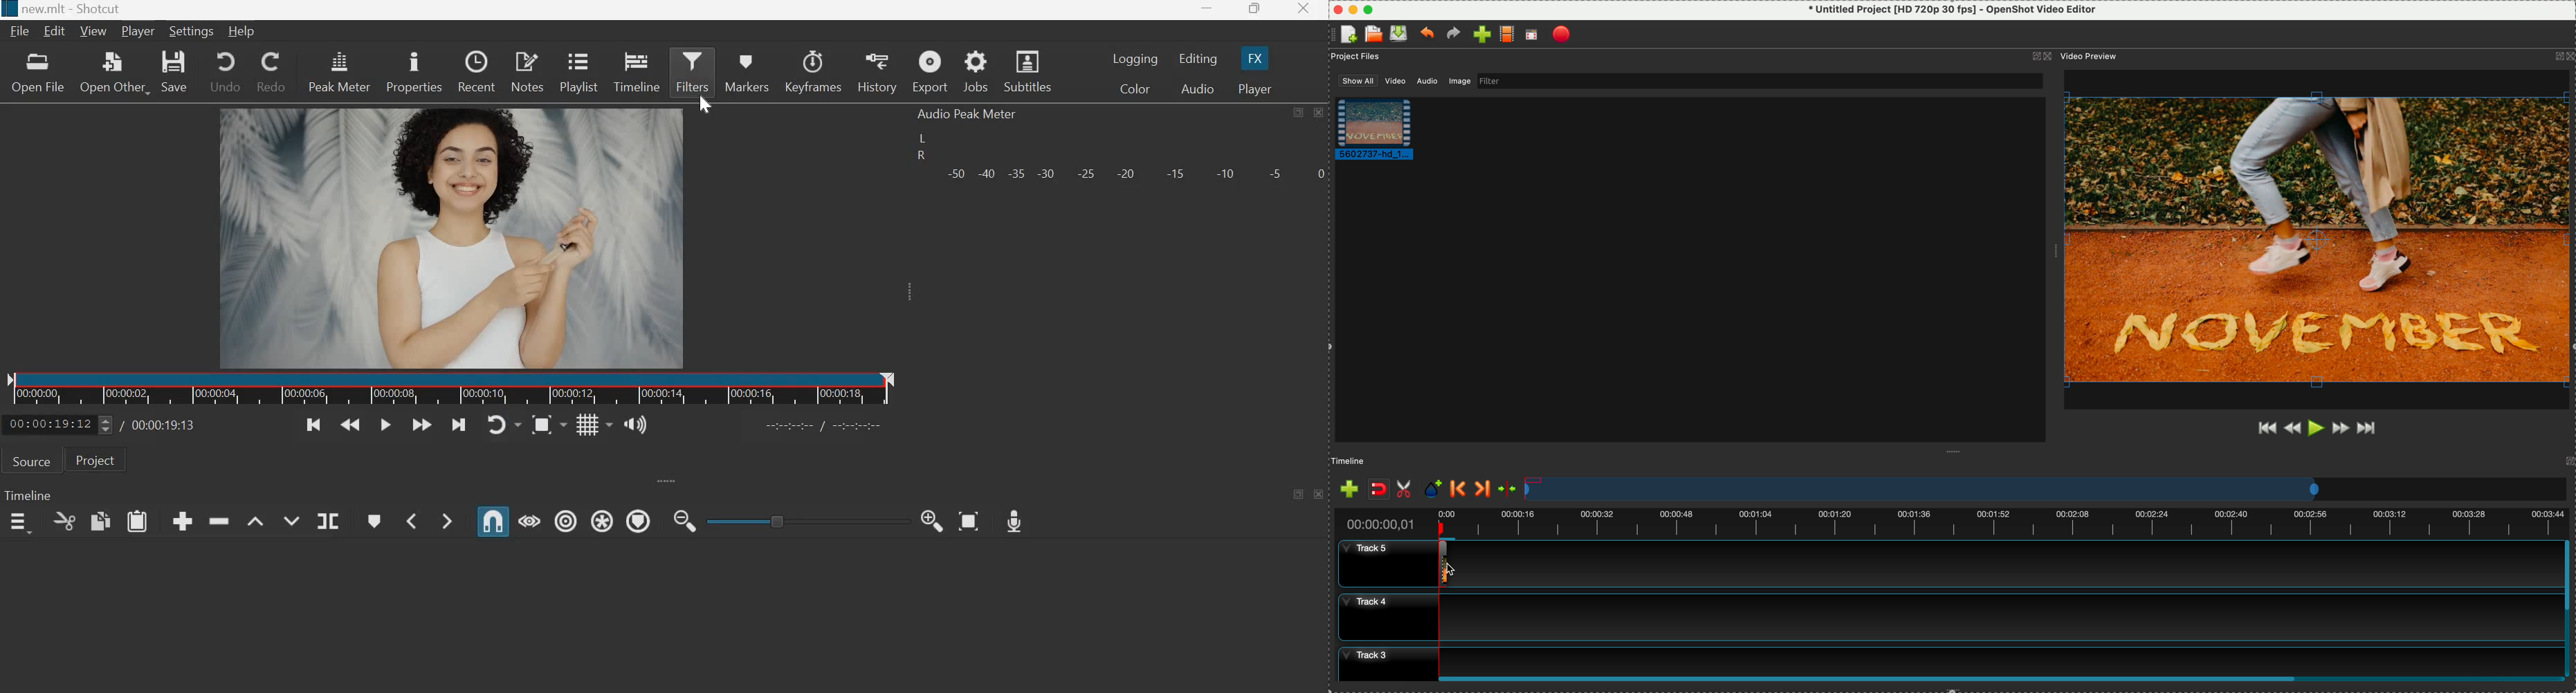 This screenshot has width=2576, height=700. Describe the element at coordinates (476, 69) in the screenshot. I see `recent` at that location.